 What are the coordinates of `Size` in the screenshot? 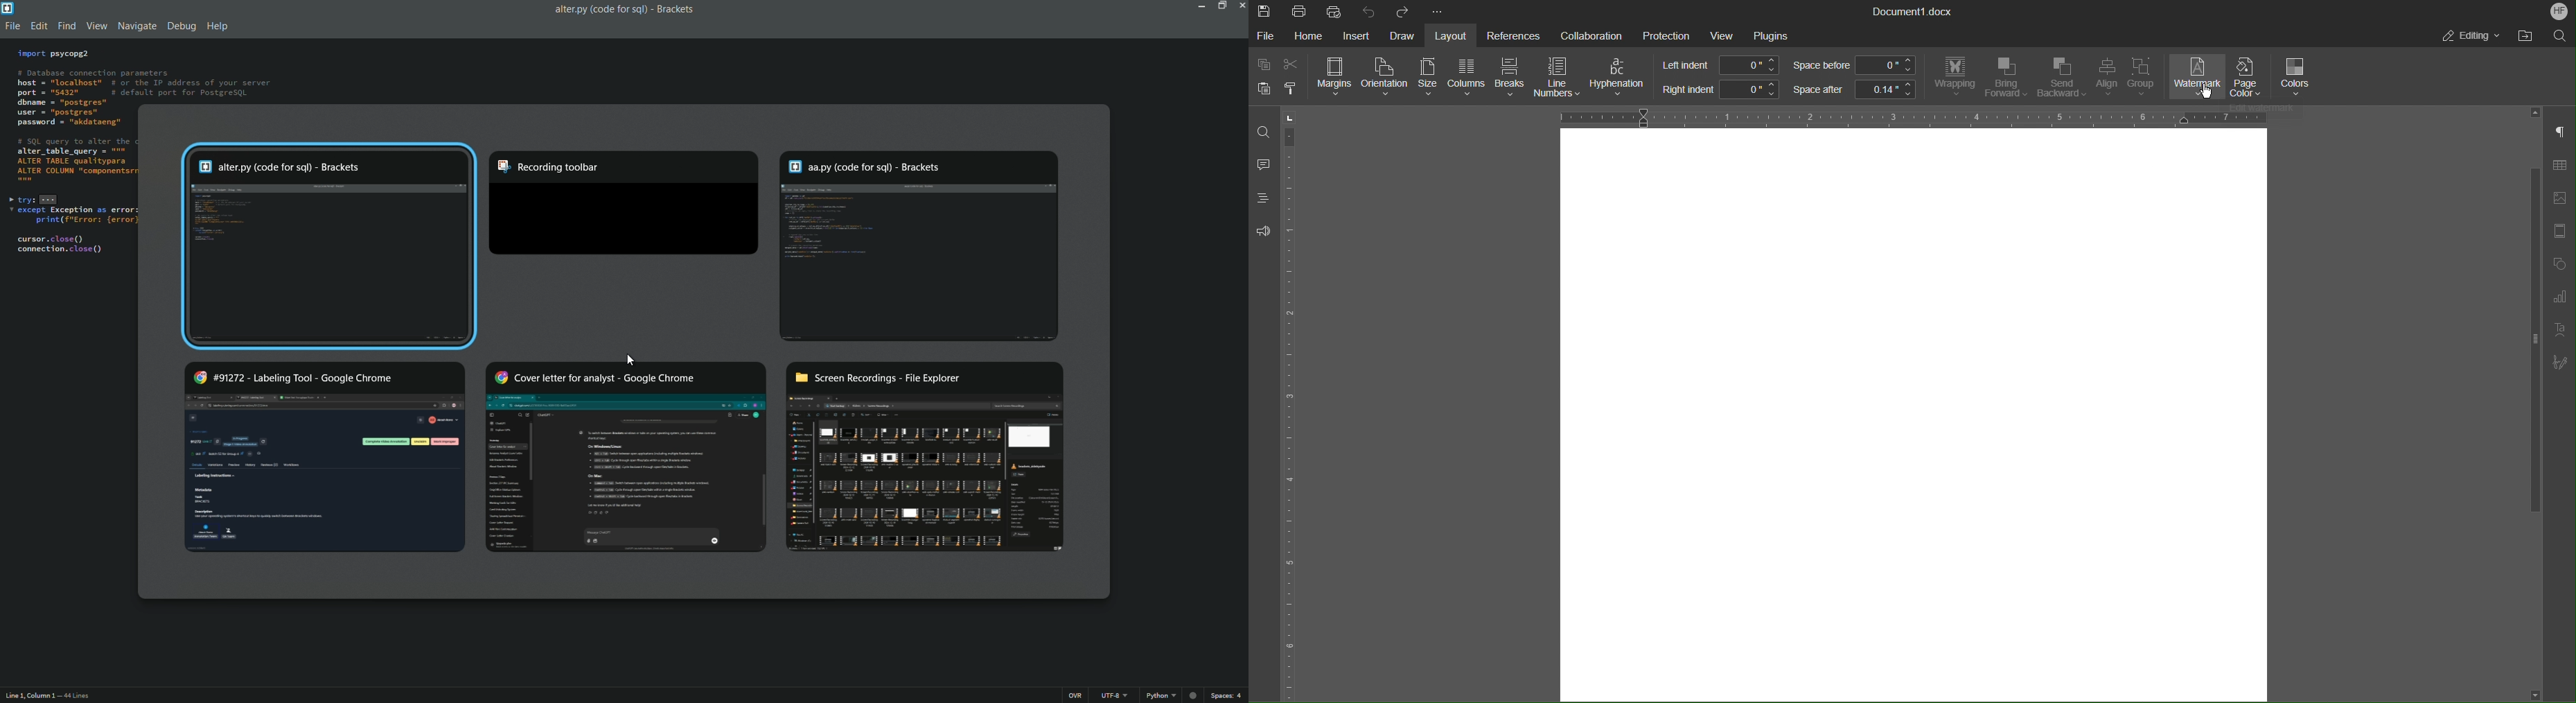 It's located at (1426, 78).